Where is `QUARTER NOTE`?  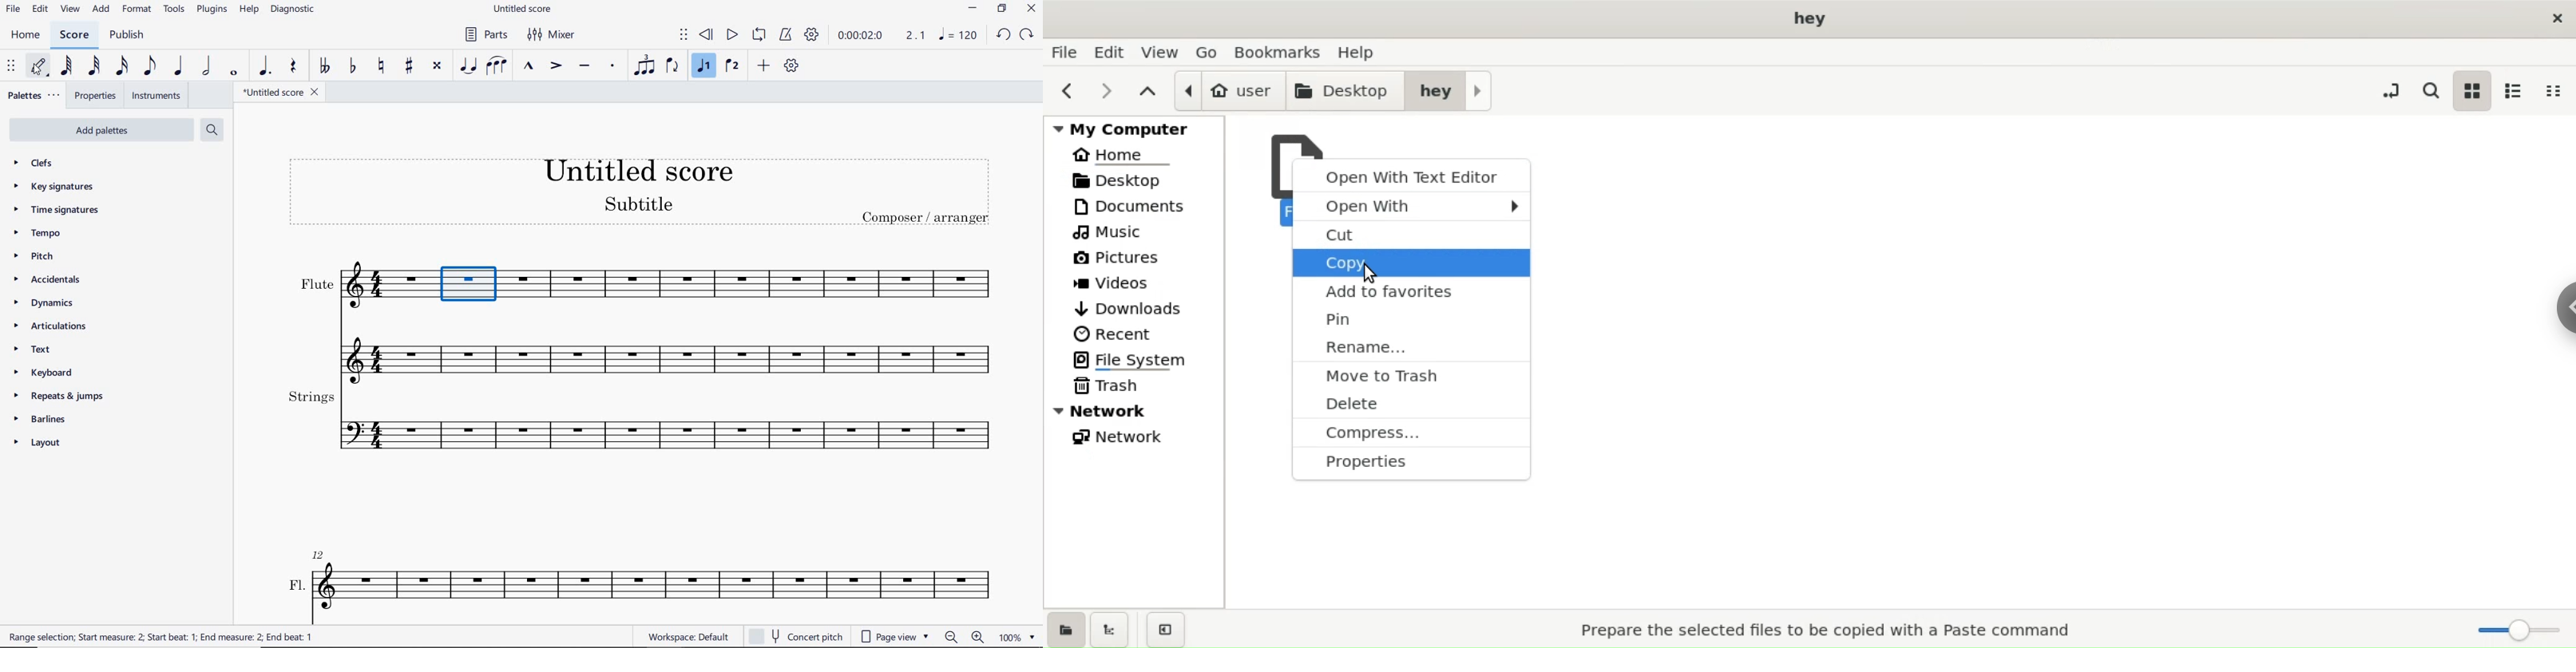
QUARTER NOTE is located at coordinates (179, 66).